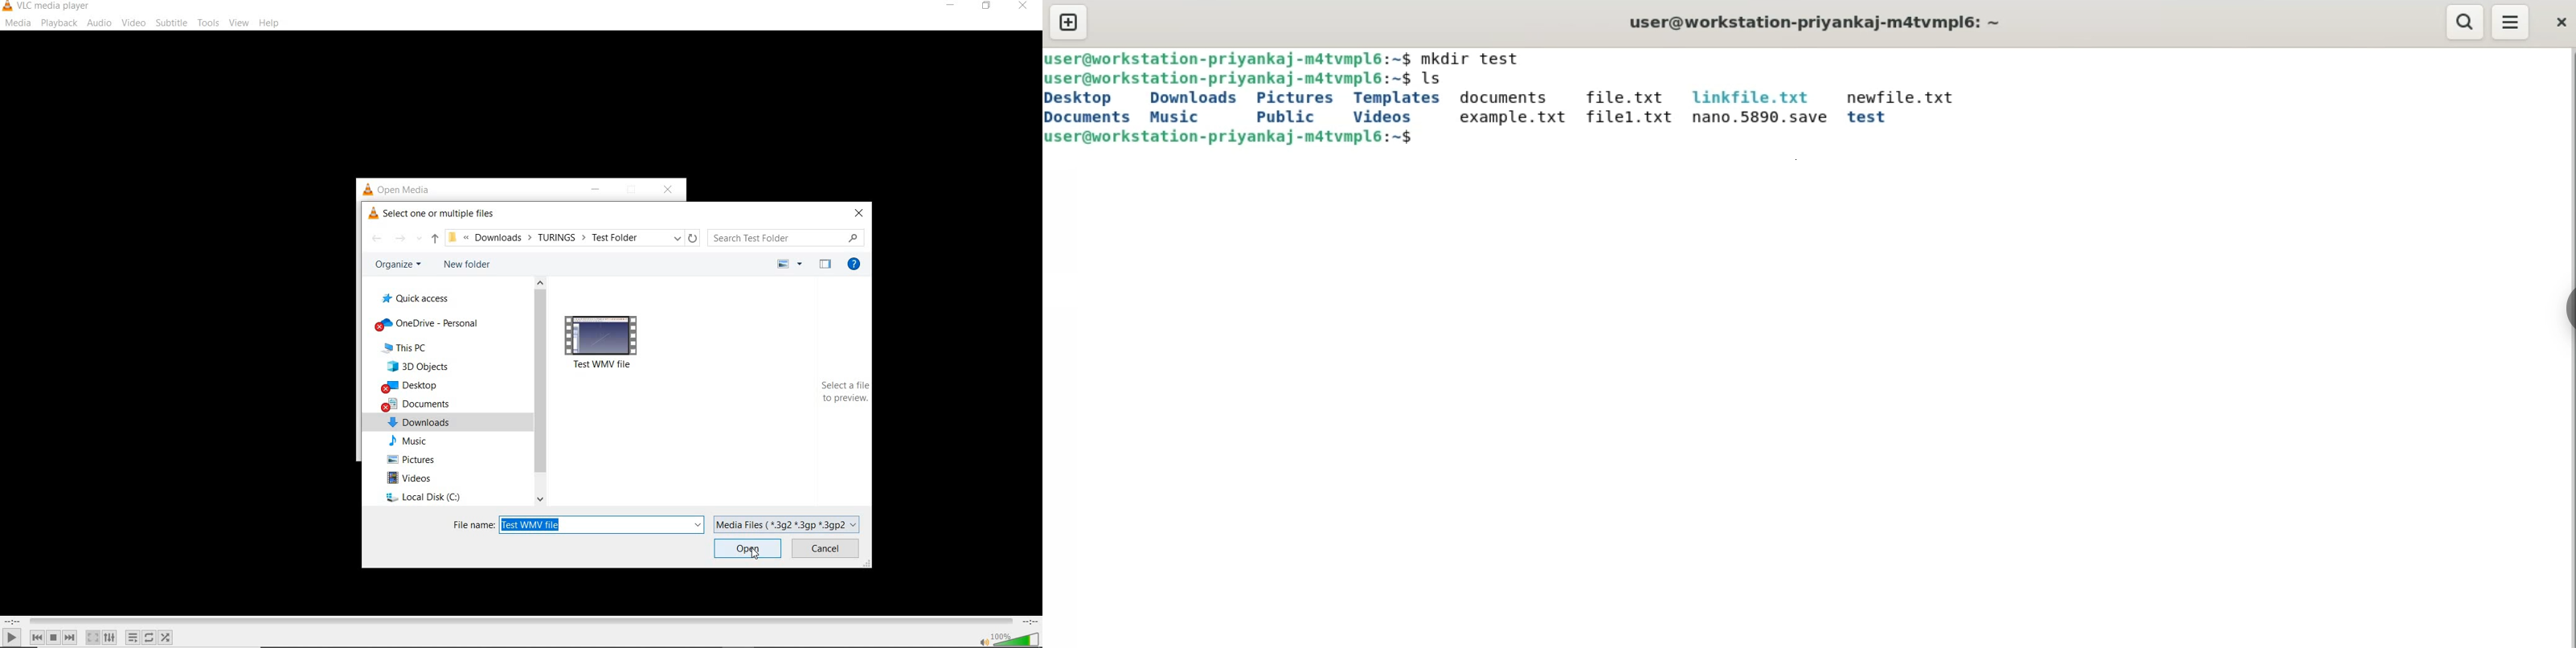 The height and width of the screenshot is (672, 2576). What do you see at coordinates (269, 24) in the screenshot?
I see `help` at bounding box center [269, 24].